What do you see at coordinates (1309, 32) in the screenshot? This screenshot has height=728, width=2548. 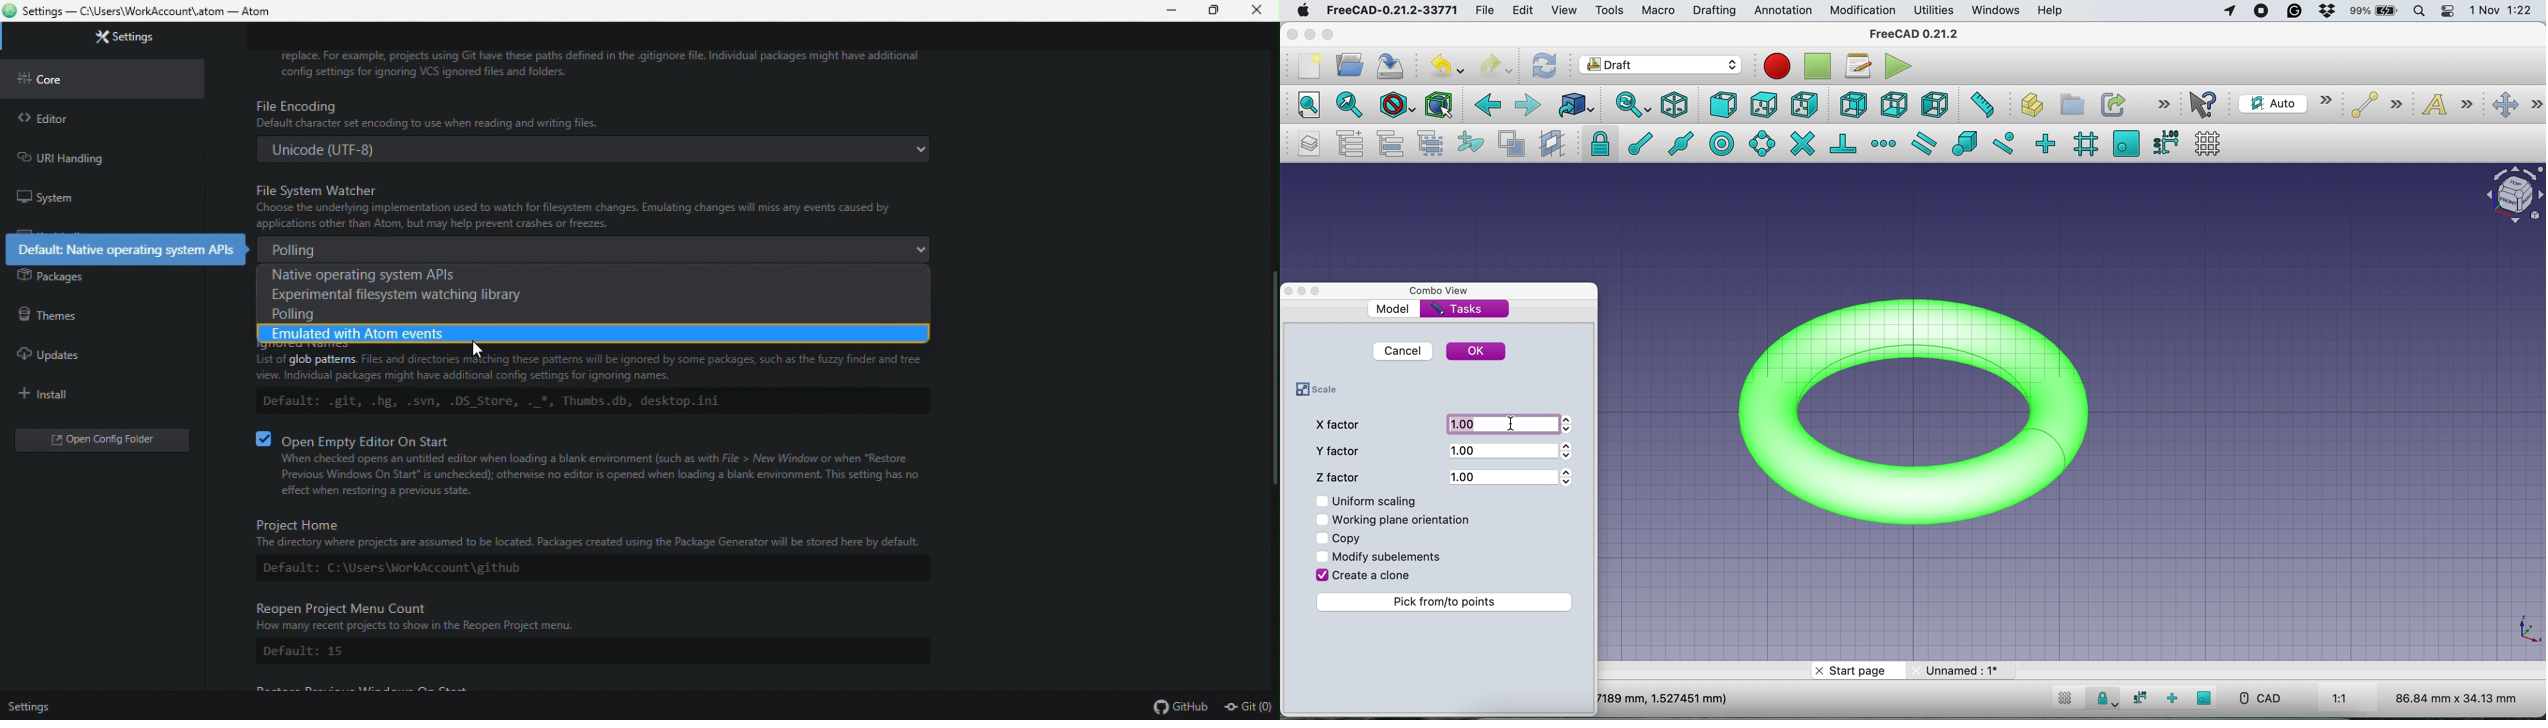 I see `minimise` at bounding box center [1309, 32].